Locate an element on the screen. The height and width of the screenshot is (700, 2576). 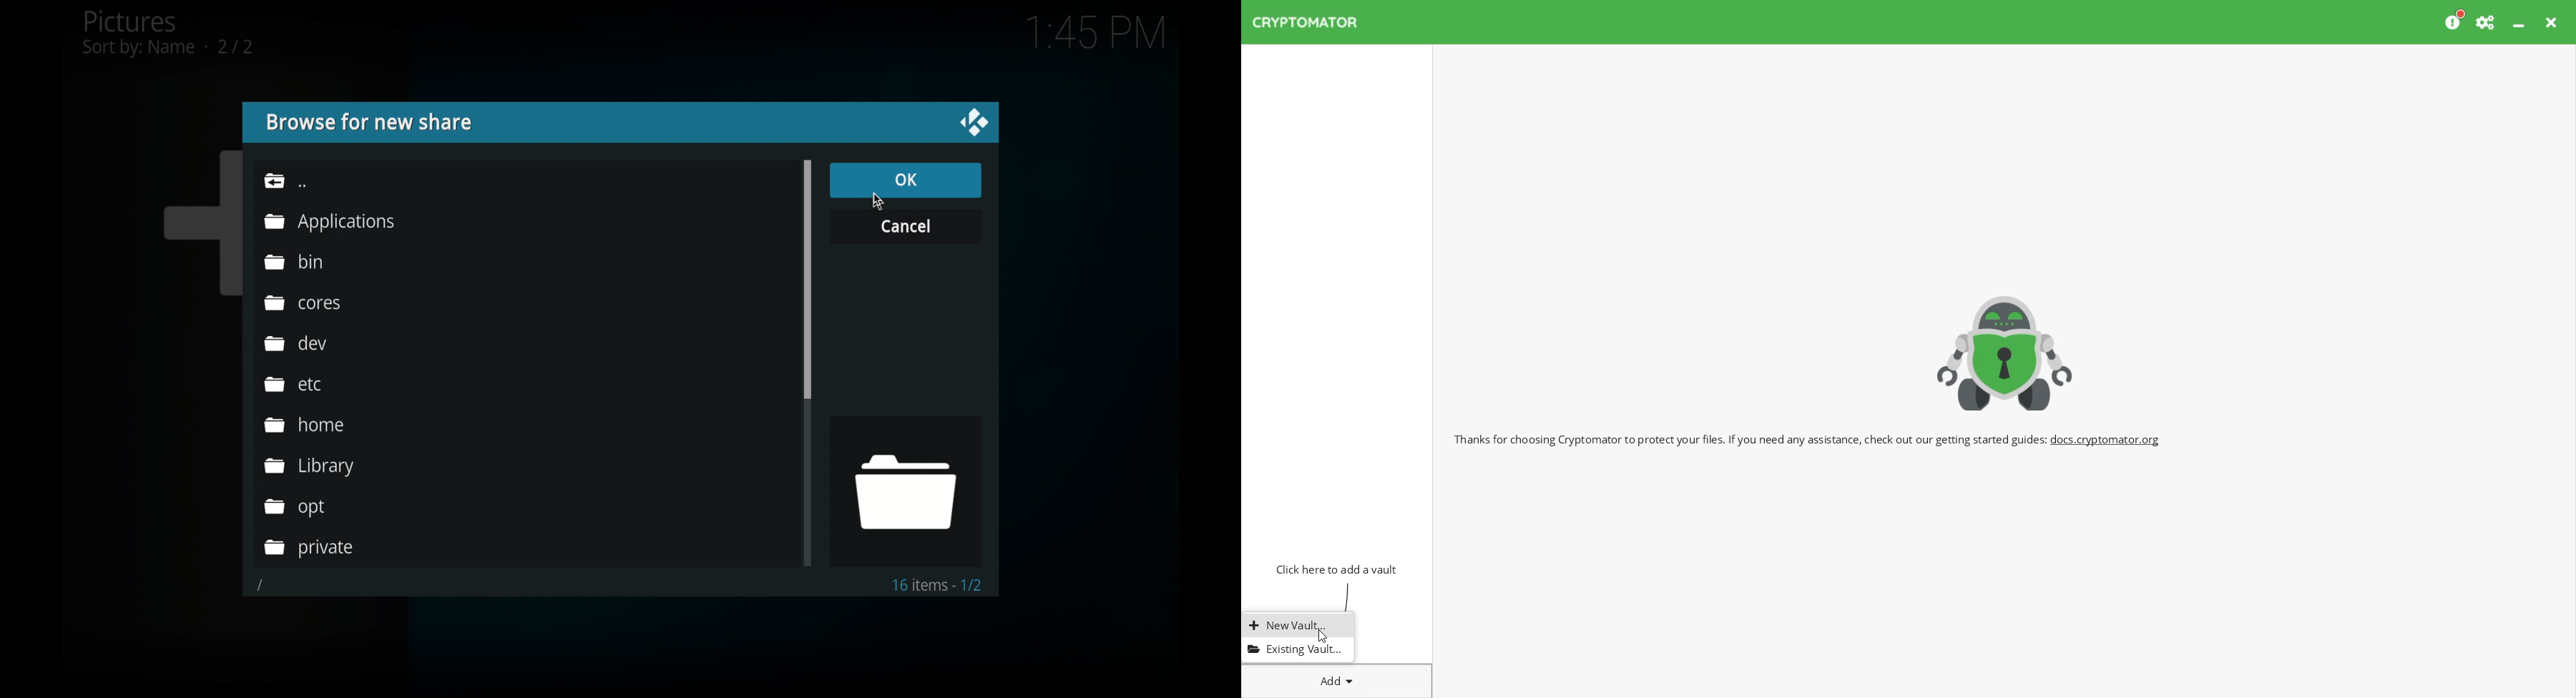
16 items is located at coordinates (938, 585).